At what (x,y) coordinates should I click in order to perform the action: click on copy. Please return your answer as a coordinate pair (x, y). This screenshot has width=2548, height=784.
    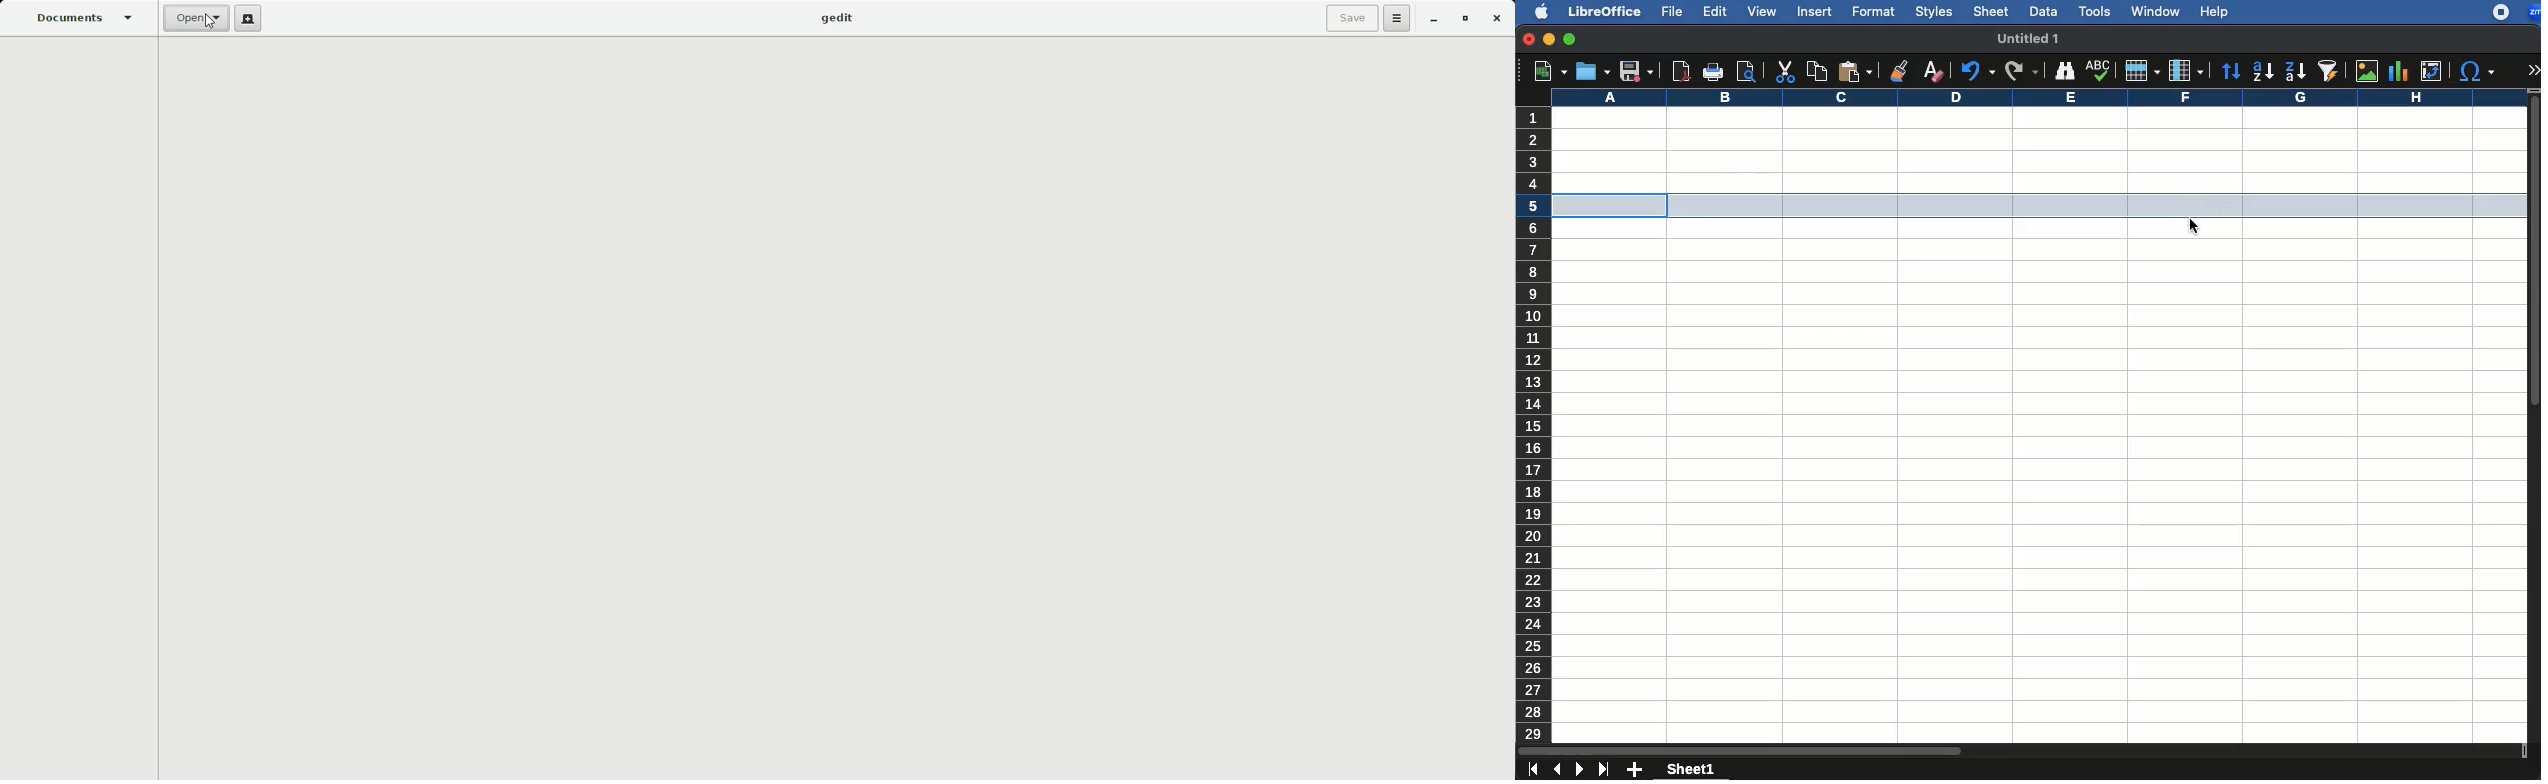
    Looking at the image, I should click on (1814, 72).